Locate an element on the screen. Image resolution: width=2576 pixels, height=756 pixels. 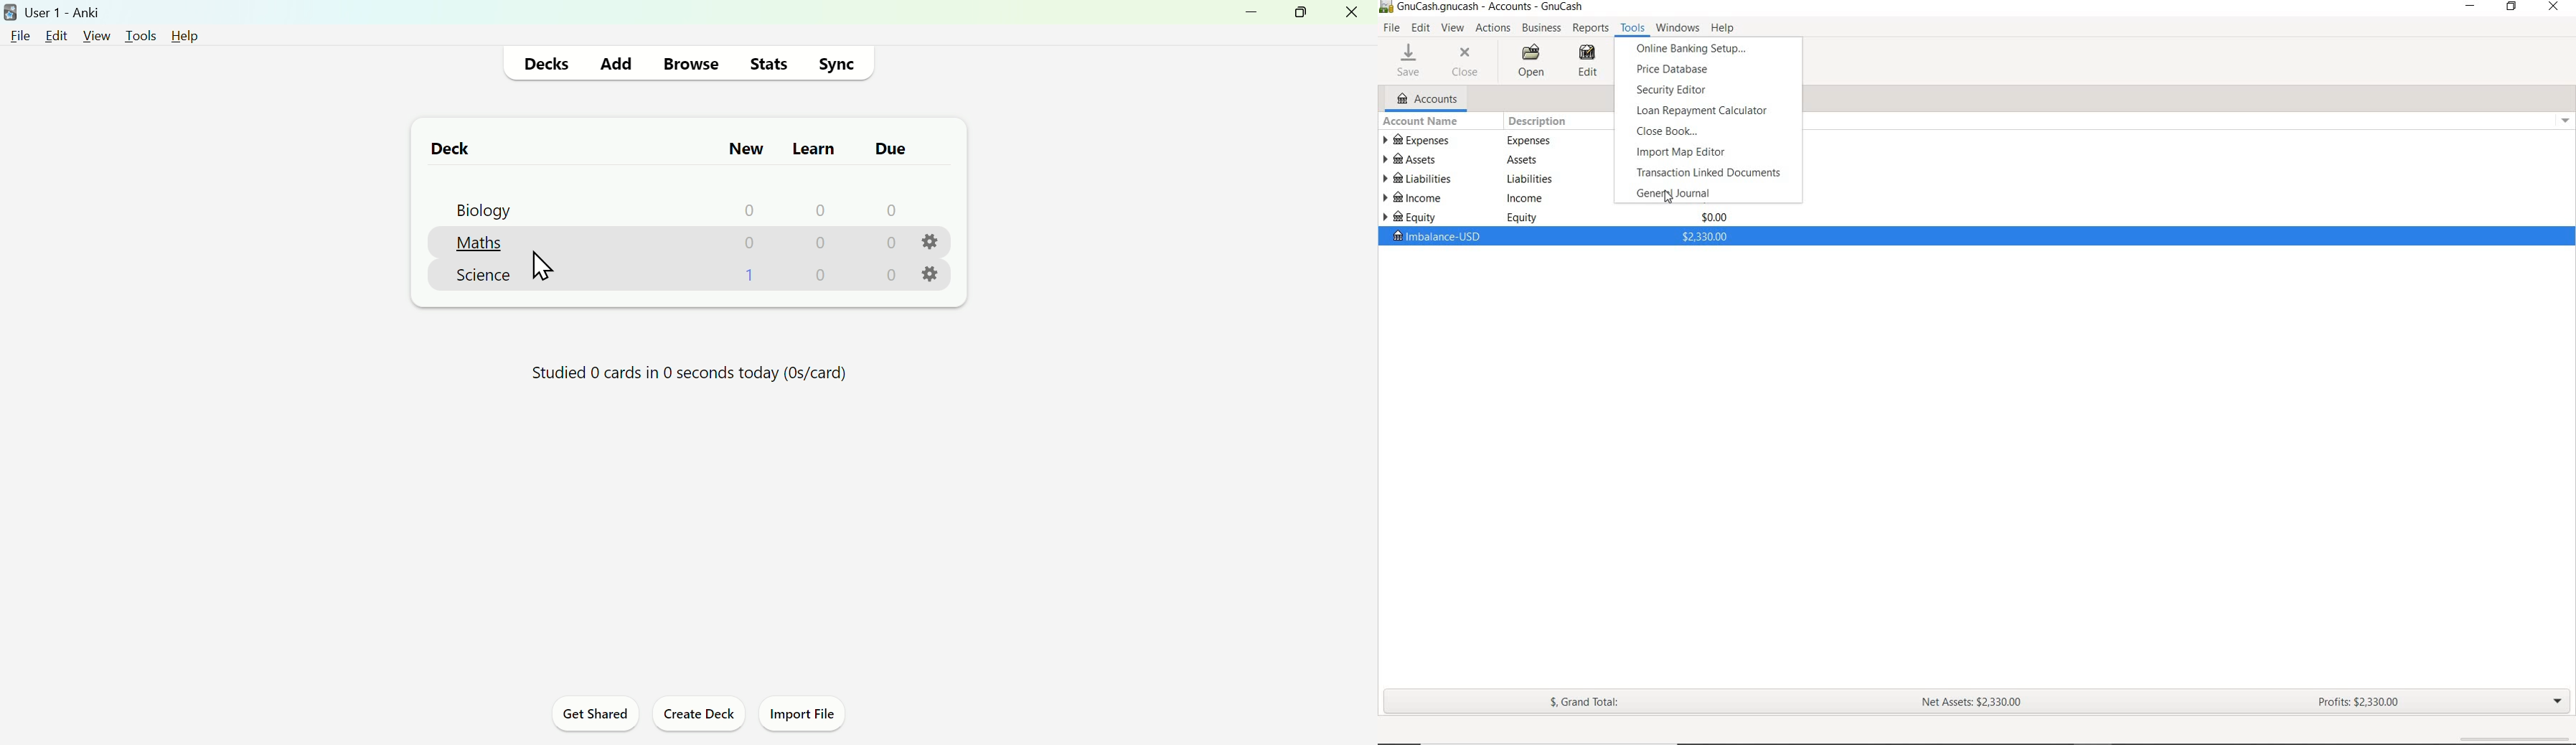
 is located at coordinates (1300, 14).